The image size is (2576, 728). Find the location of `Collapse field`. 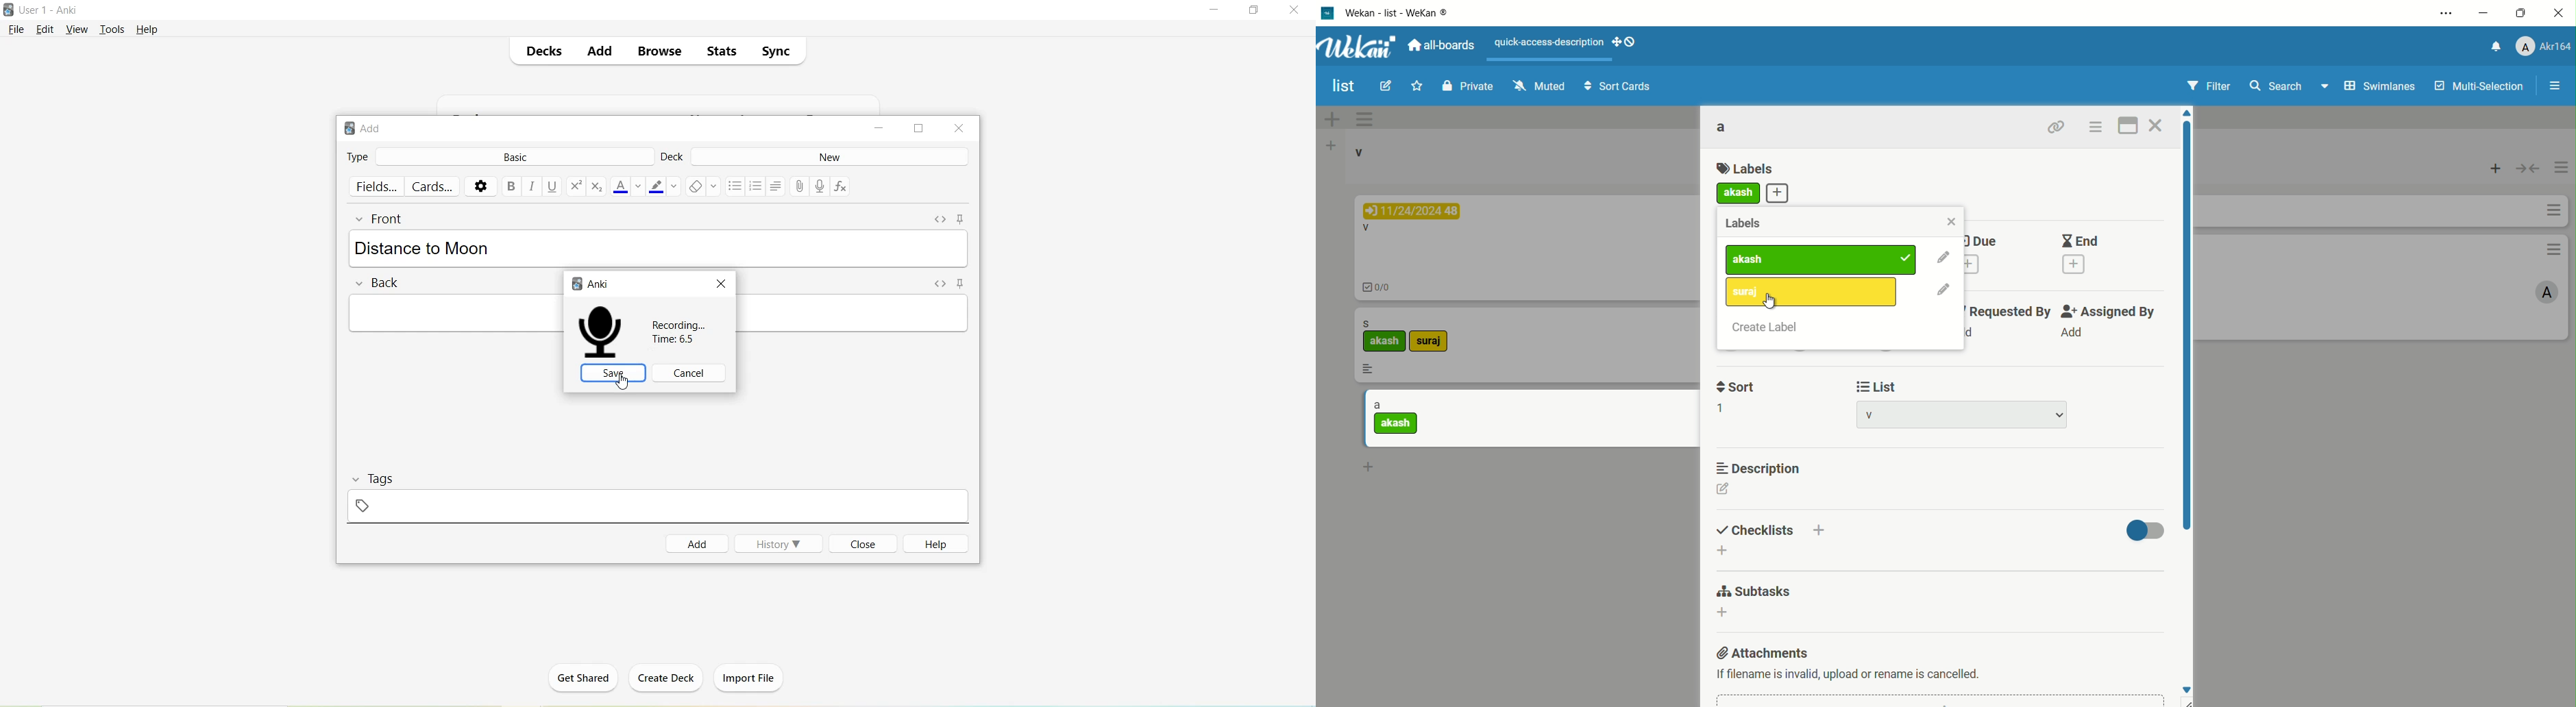

Collapse field is located at coordinates (362, 221).